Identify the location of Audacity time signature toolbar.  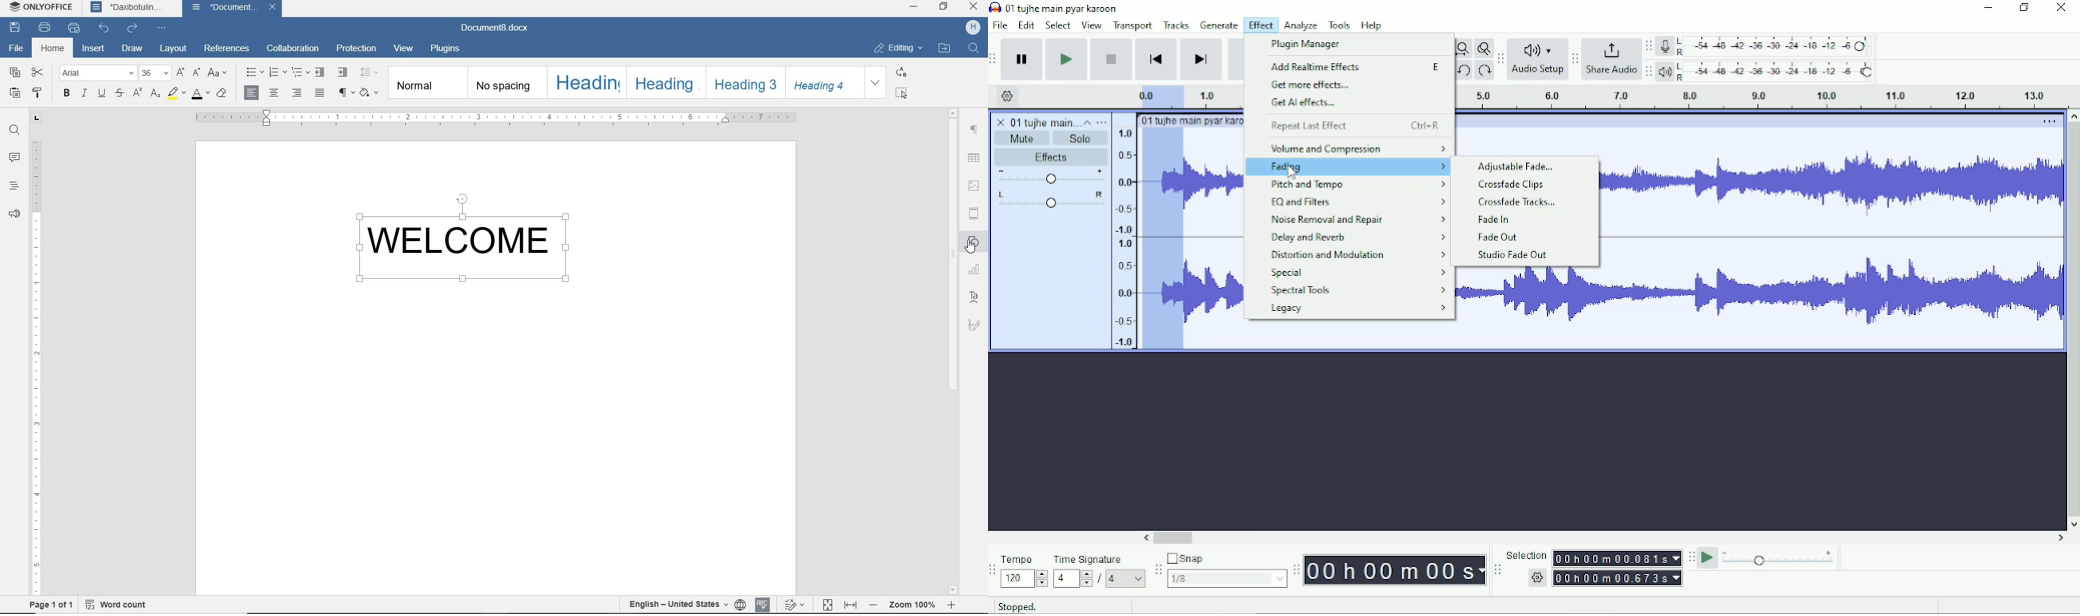
(995, 571).